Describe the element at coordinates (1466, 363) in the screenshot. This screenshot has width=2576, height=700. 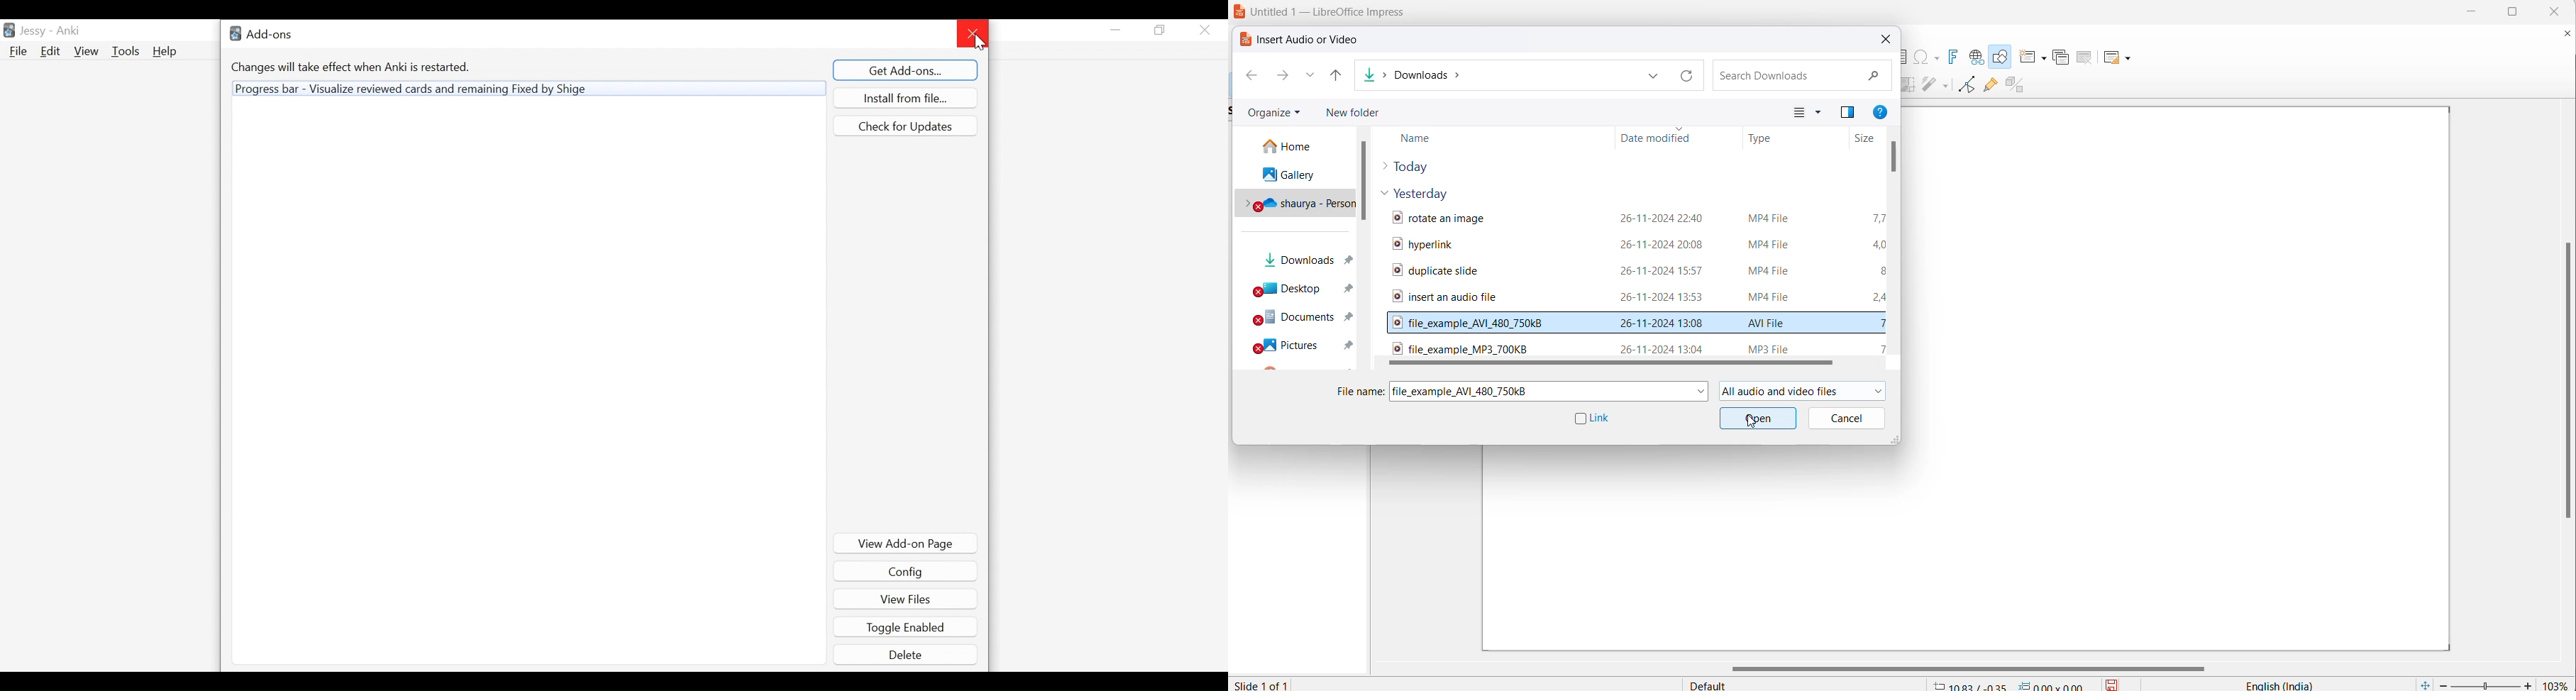
I see `horizontal scroll bar` at that location.